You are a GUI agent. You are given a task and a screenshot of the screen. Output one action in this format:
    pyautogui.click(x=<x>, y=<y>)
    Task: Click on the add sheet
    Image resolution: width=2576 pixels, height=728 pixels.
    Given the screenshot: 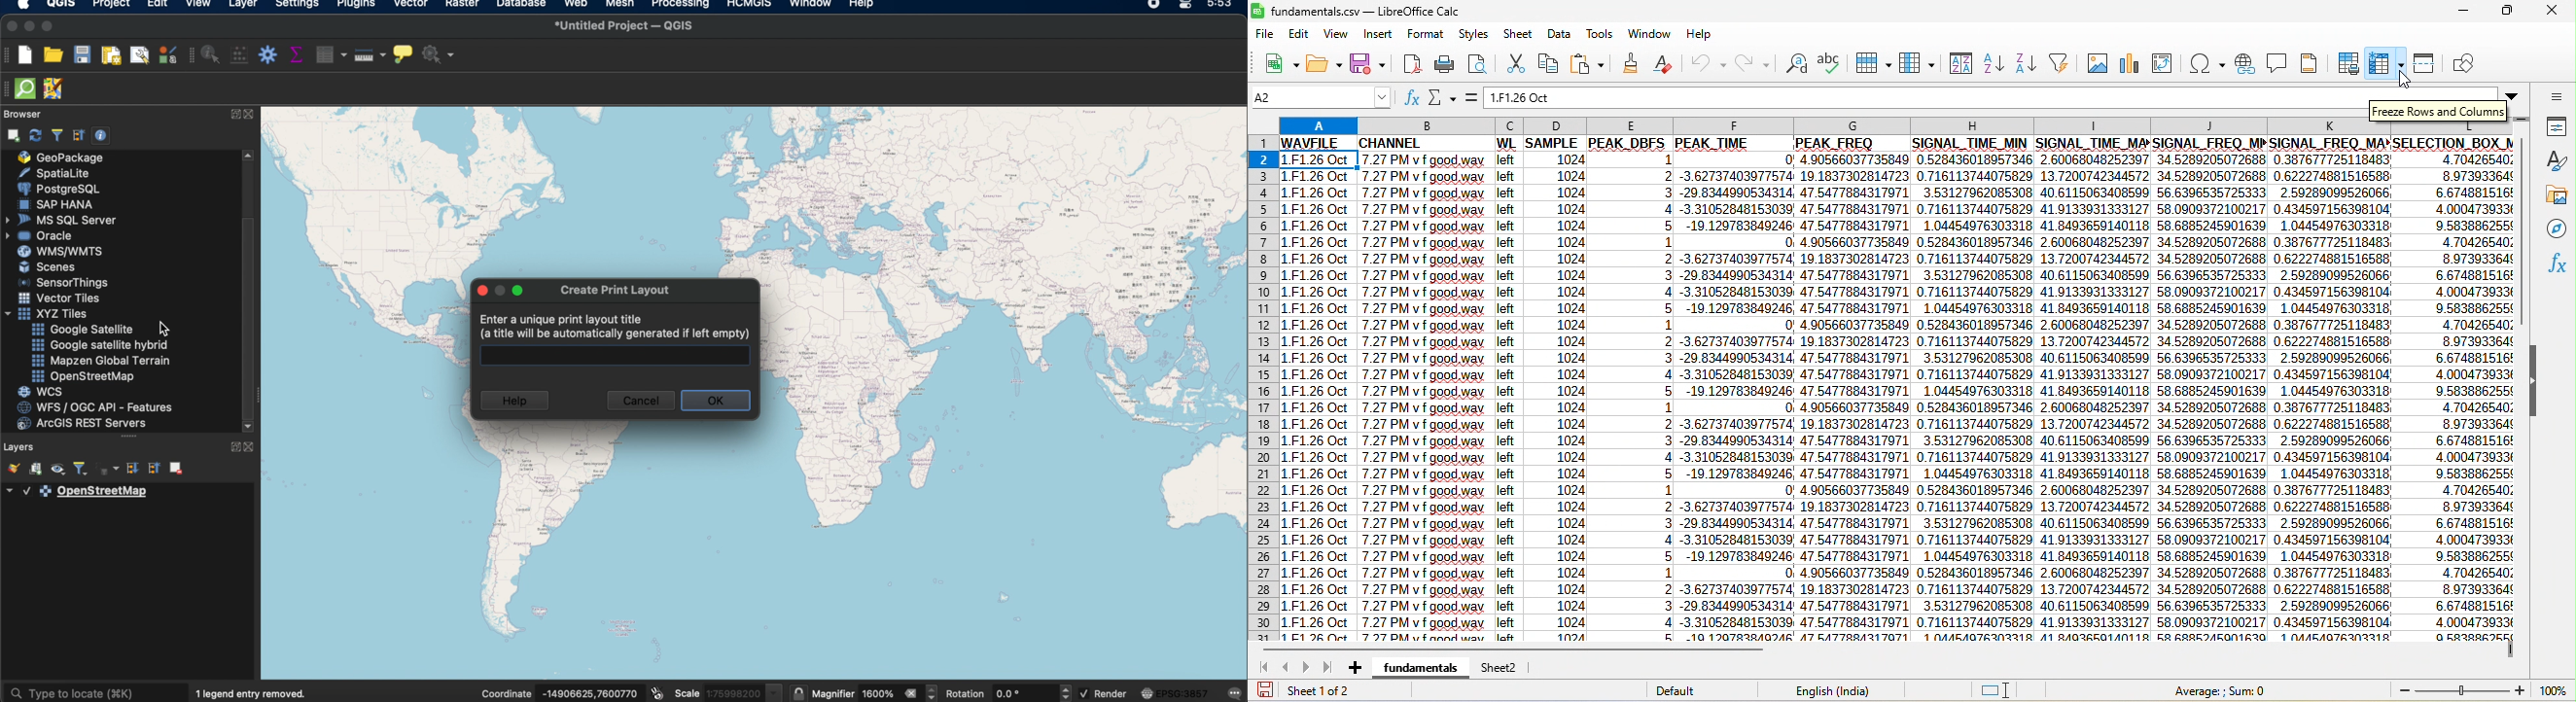 What is the action you would take?
    pyautogui.click(x=1356, y=665)
    